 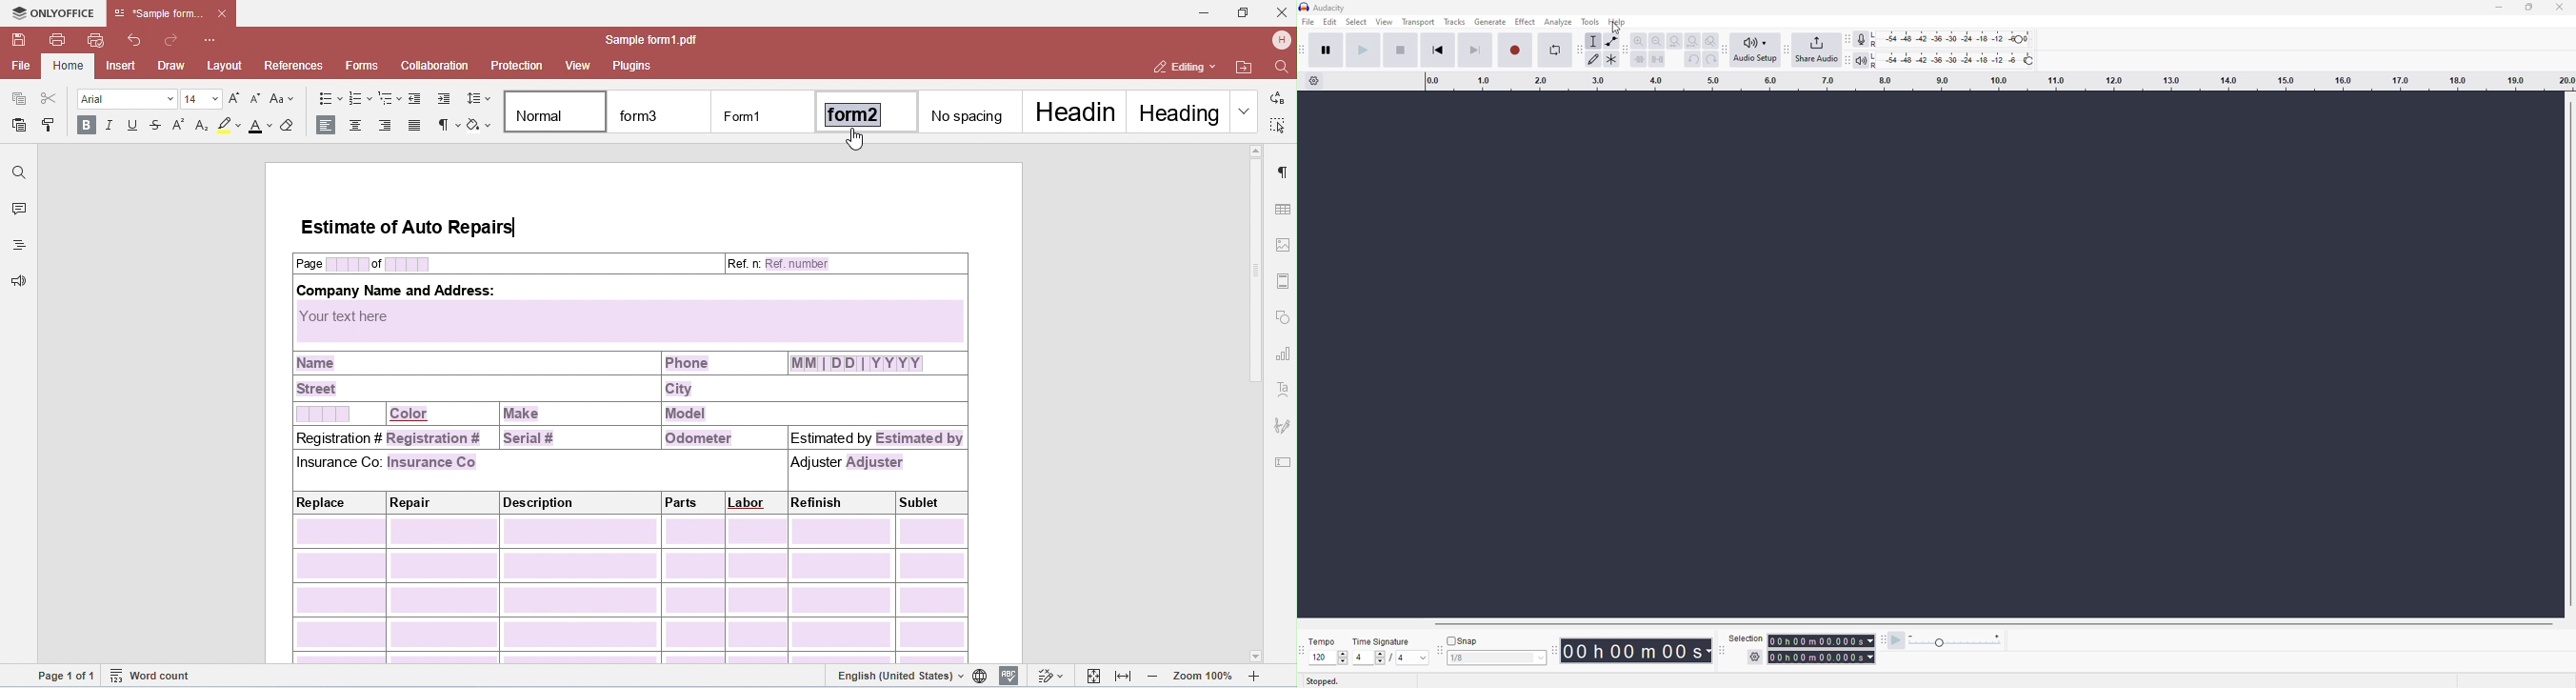 I want to click on fit selection to width, so click(x=1674, y=40).